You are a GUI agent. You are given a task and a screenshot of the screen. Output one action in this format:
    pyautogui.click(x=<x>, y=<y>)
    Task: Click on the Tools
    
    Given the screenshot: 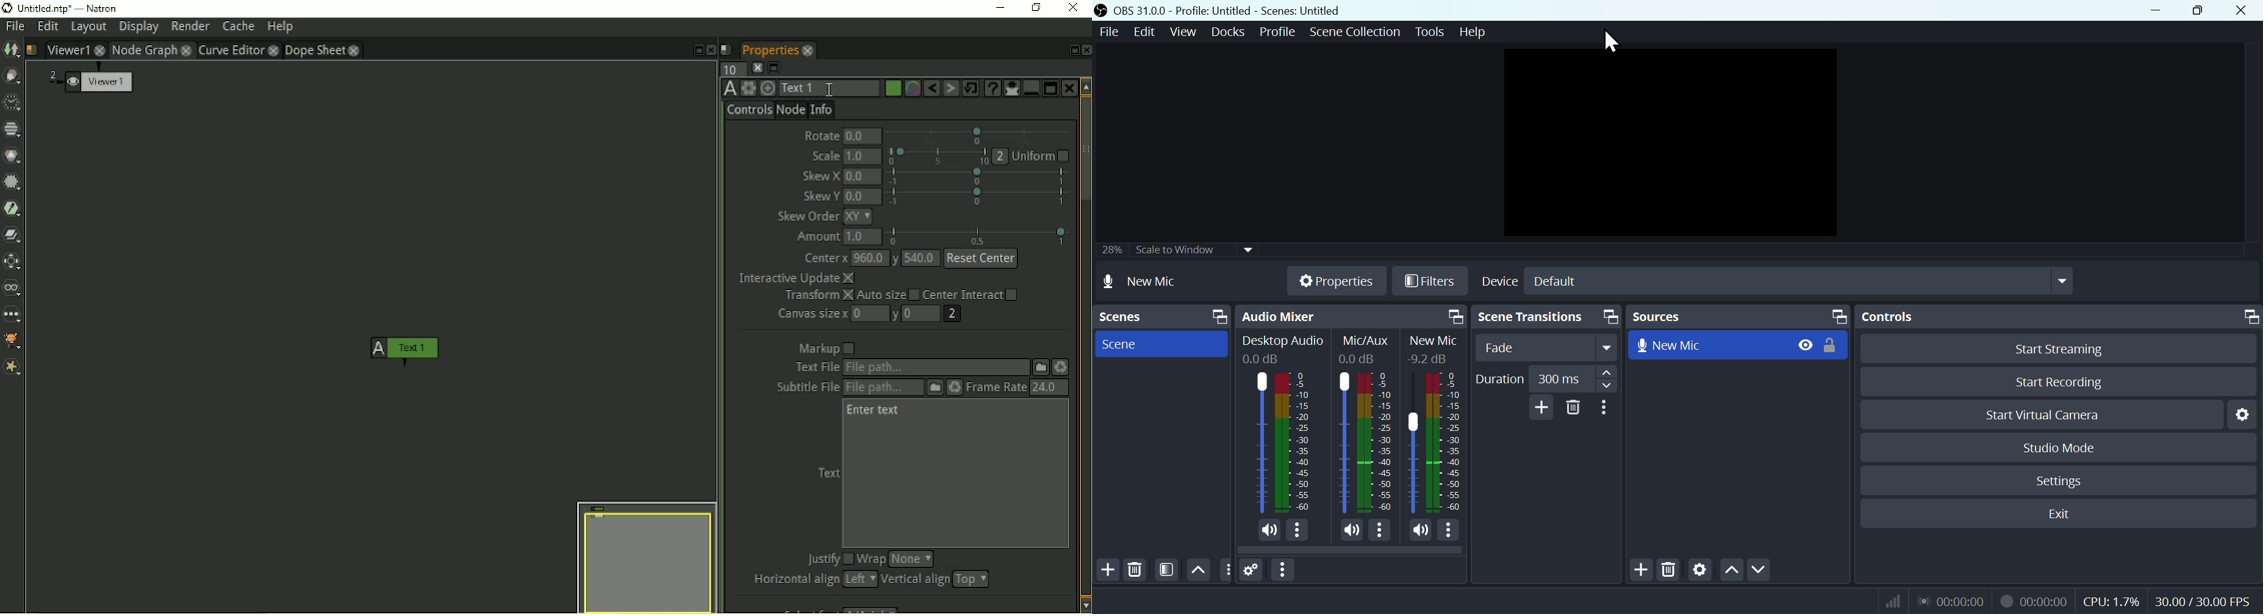 What is the action you would take?
    pyautogui.click(x=1432, y=32)
    